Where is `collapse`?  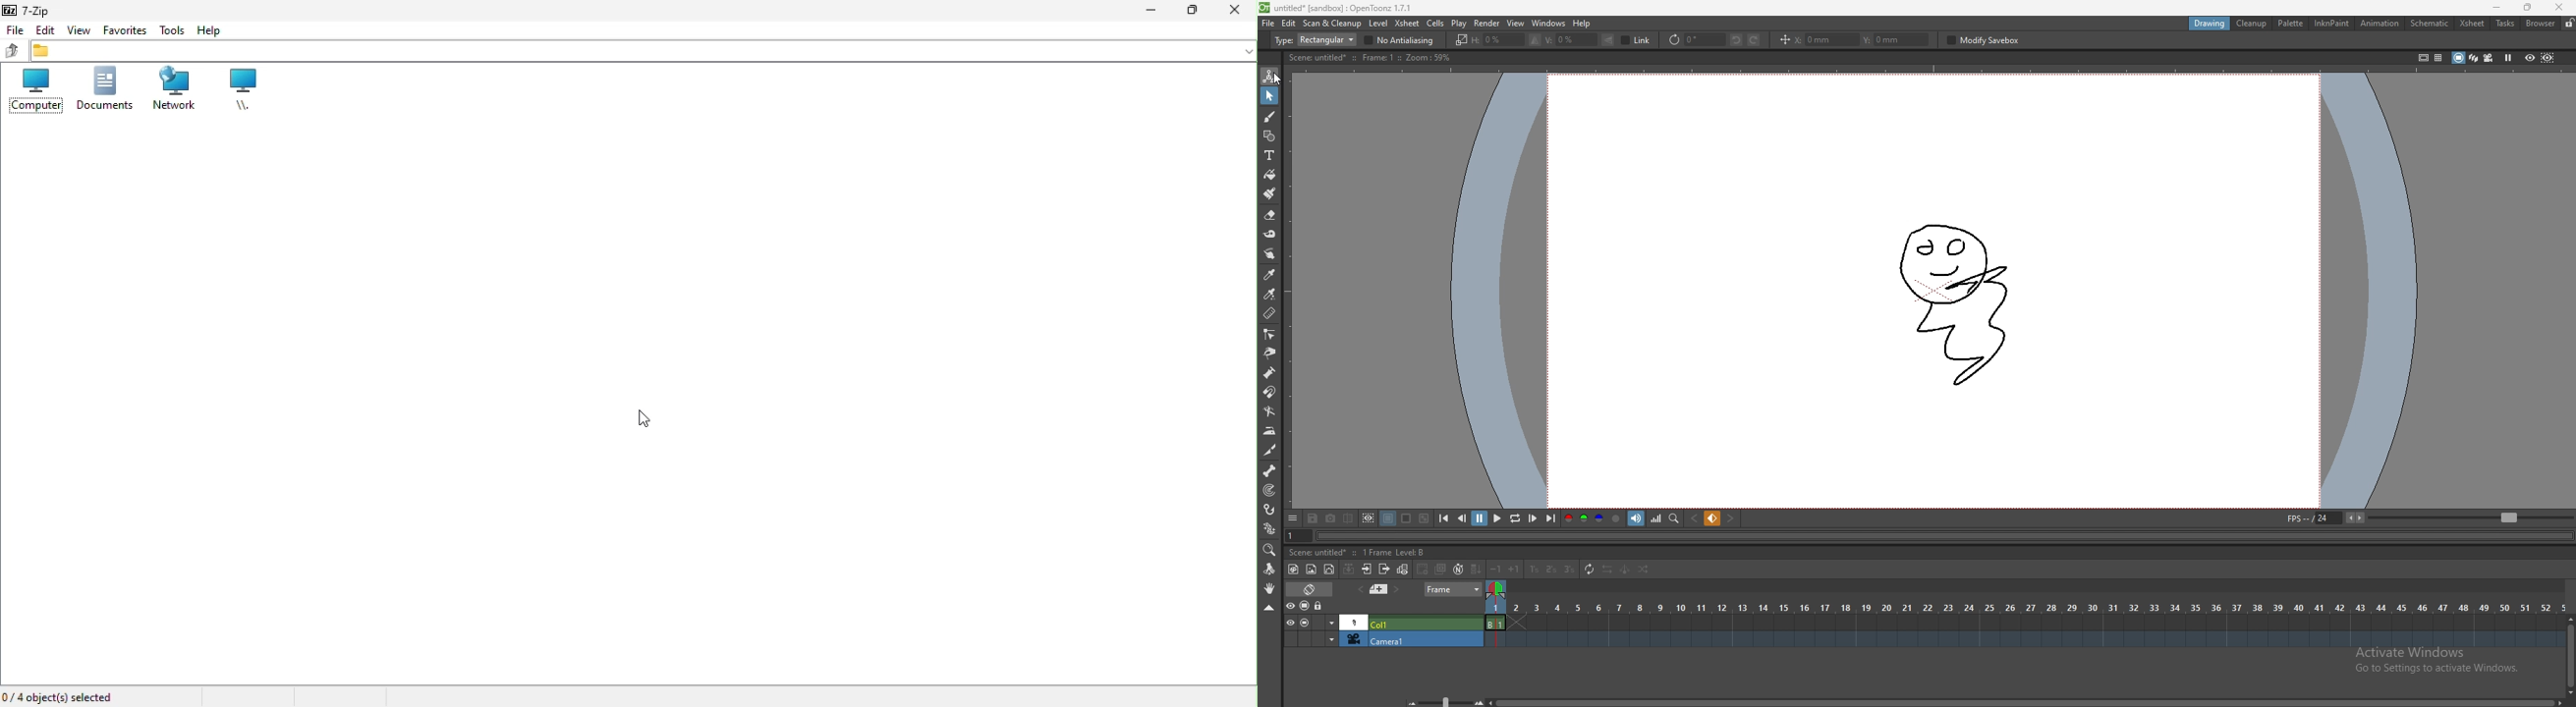 collapse is located at coordinates (1269, 607).